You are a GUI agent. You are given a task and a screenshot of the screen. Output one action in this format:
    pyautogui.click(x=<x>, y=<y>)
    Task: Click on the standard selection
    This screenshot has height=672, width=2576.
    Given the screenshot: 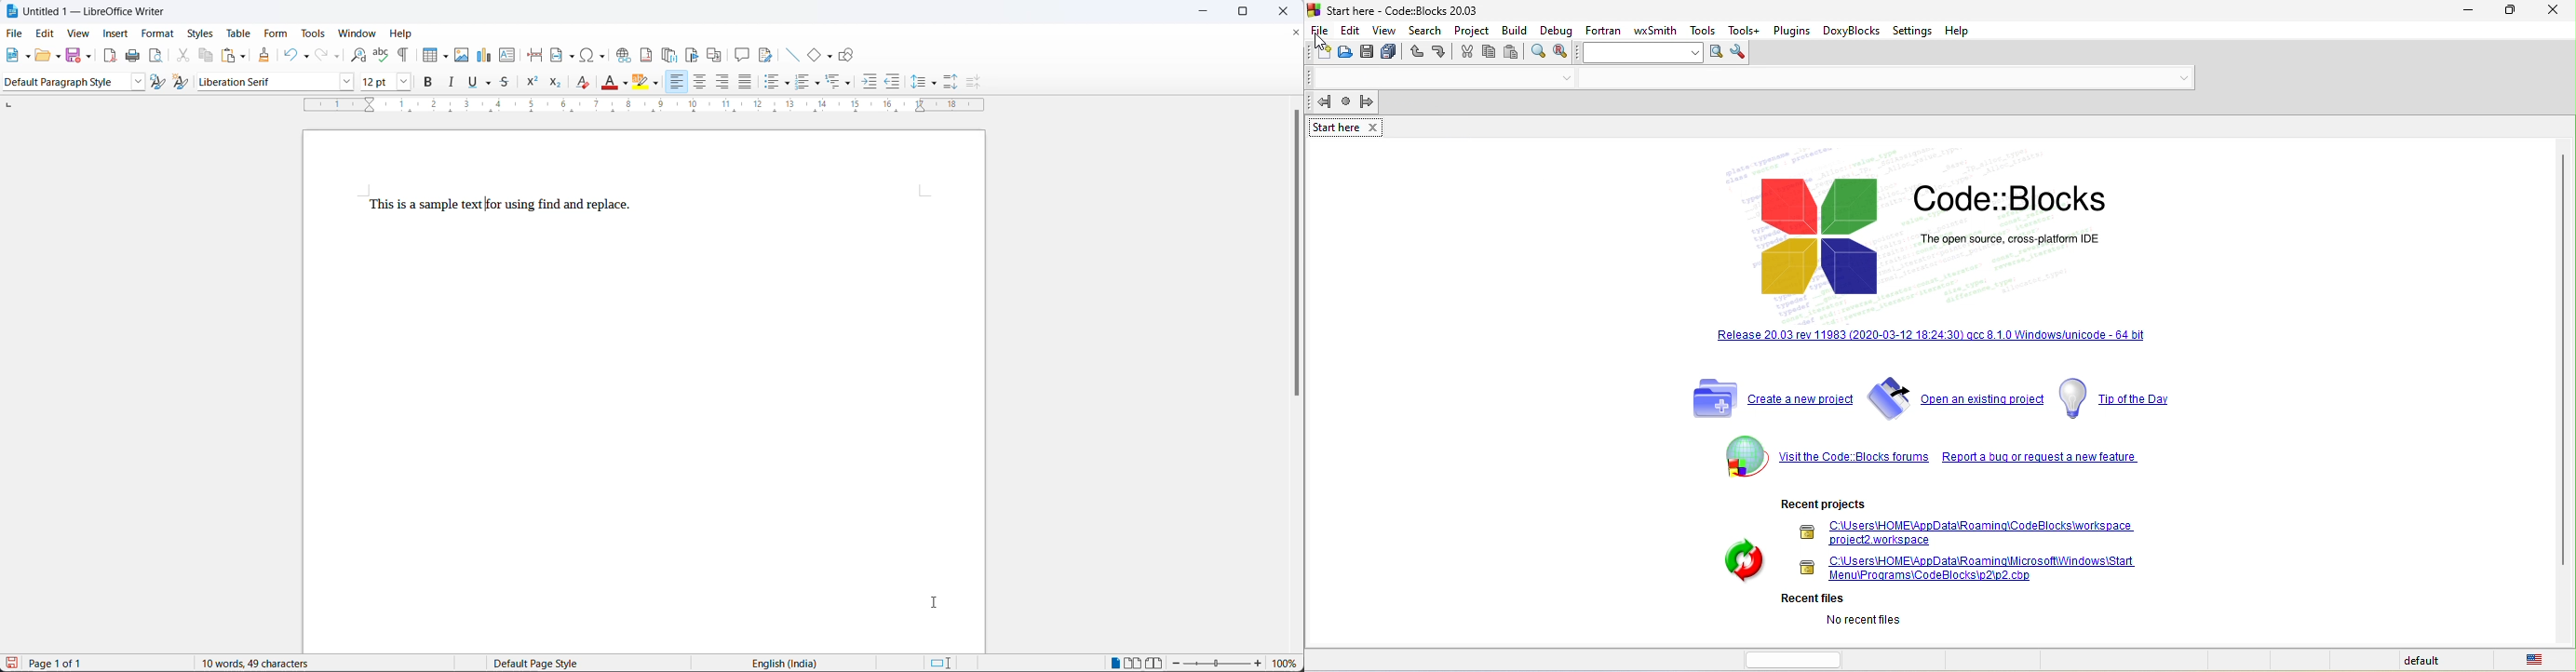 What is the action you would take?
    pyautogui.click(x=940, y=662)
    